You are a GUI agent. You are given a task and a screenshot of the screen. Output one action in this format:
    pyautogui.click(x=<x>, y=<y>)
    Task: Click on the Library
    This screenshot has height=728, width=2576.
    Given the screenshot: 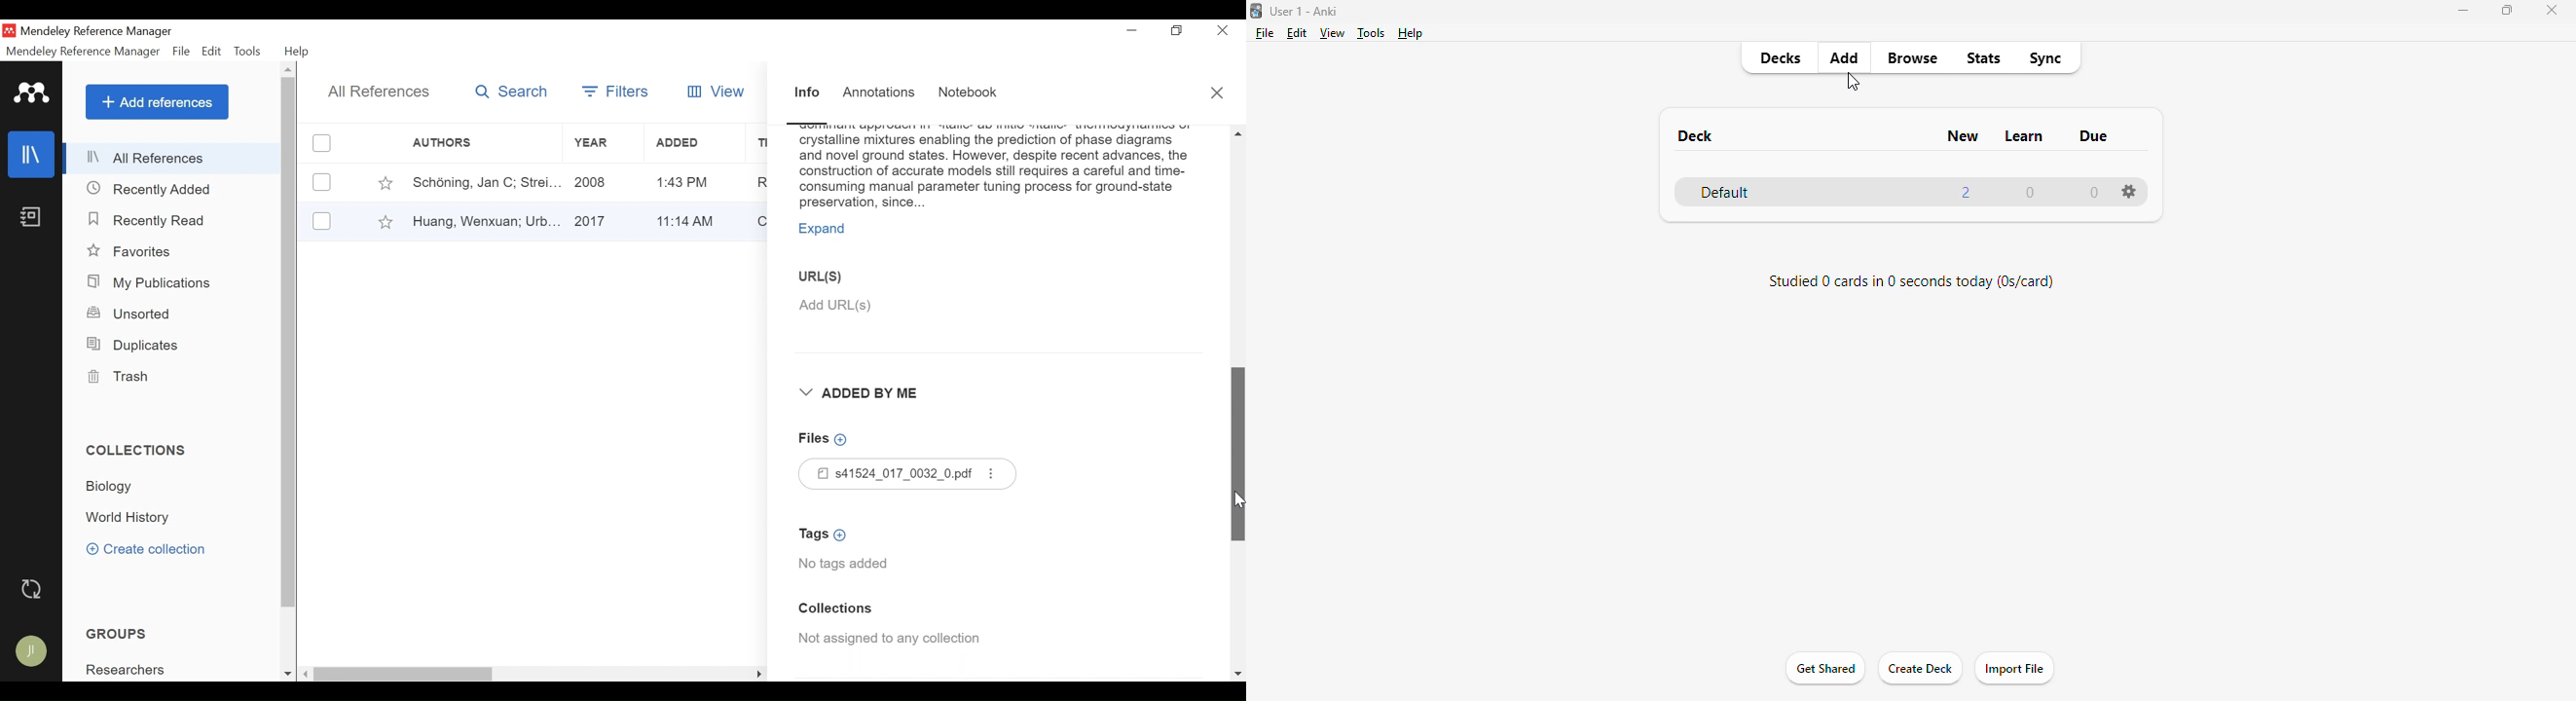 What is the action you would take?
    pyautogui.click(x=32, y=154)
    